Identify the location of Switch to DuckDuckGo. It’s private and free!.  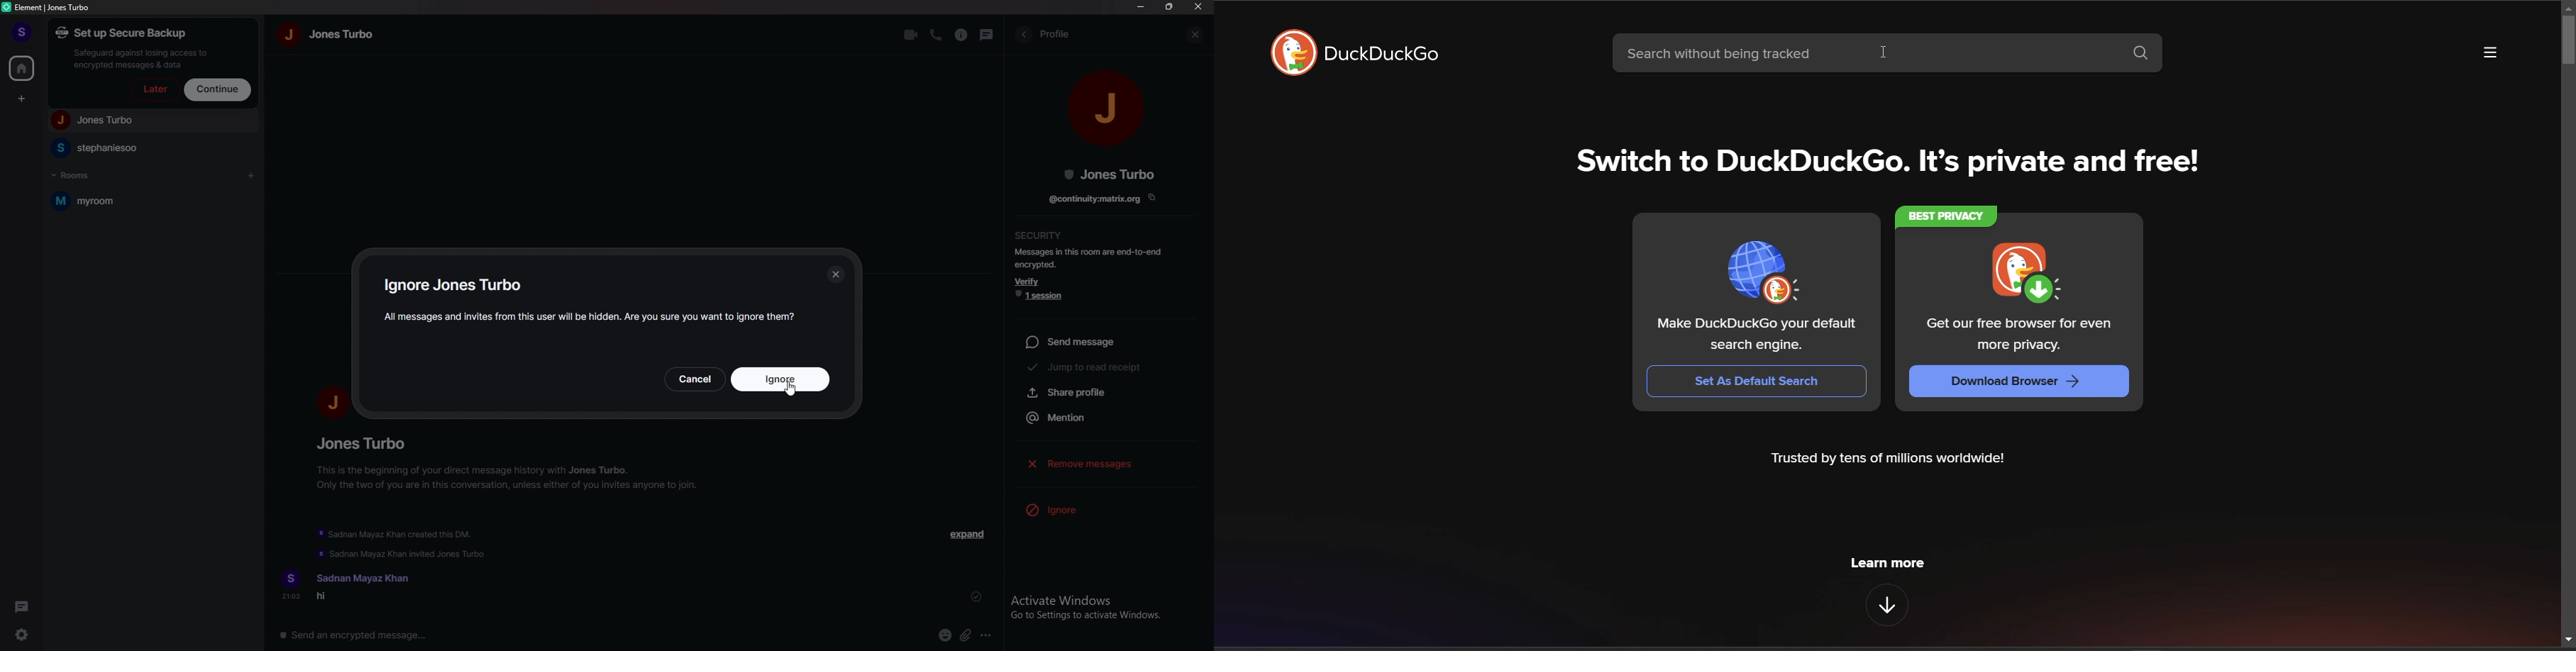
(1891, 162).